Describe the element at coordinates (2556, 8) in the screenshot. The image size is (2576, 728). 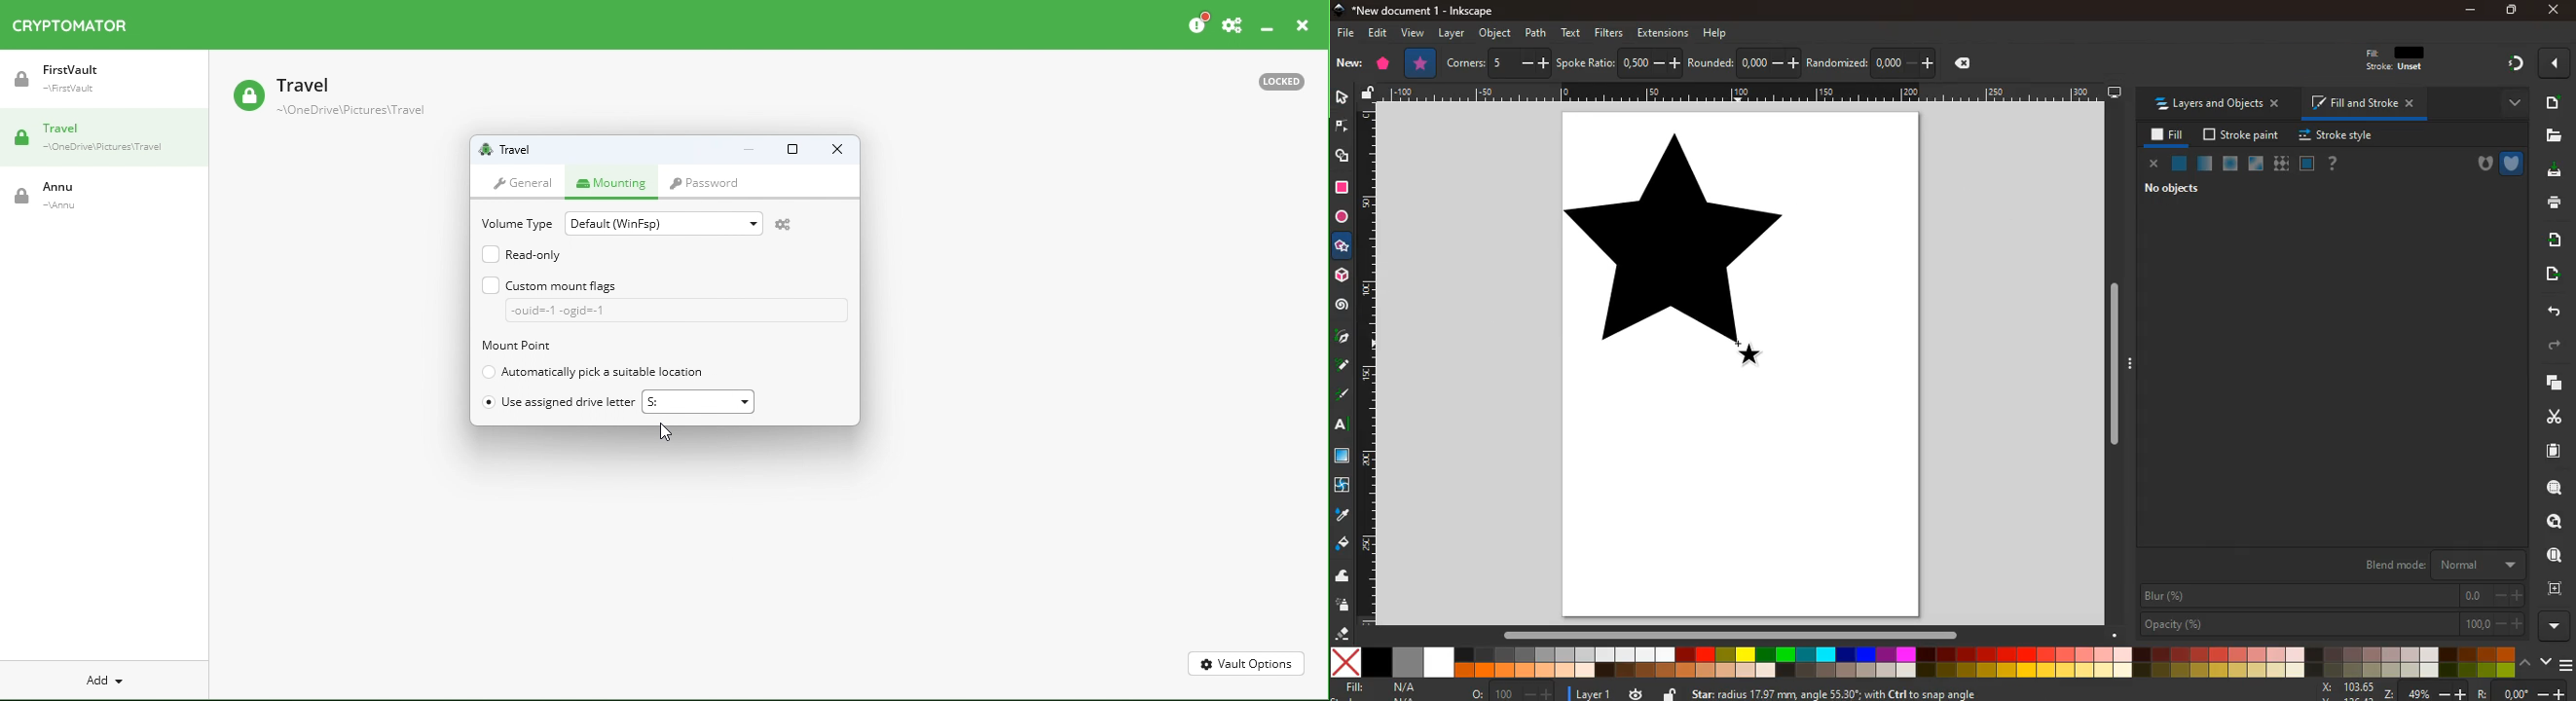
I see `close` at that location.